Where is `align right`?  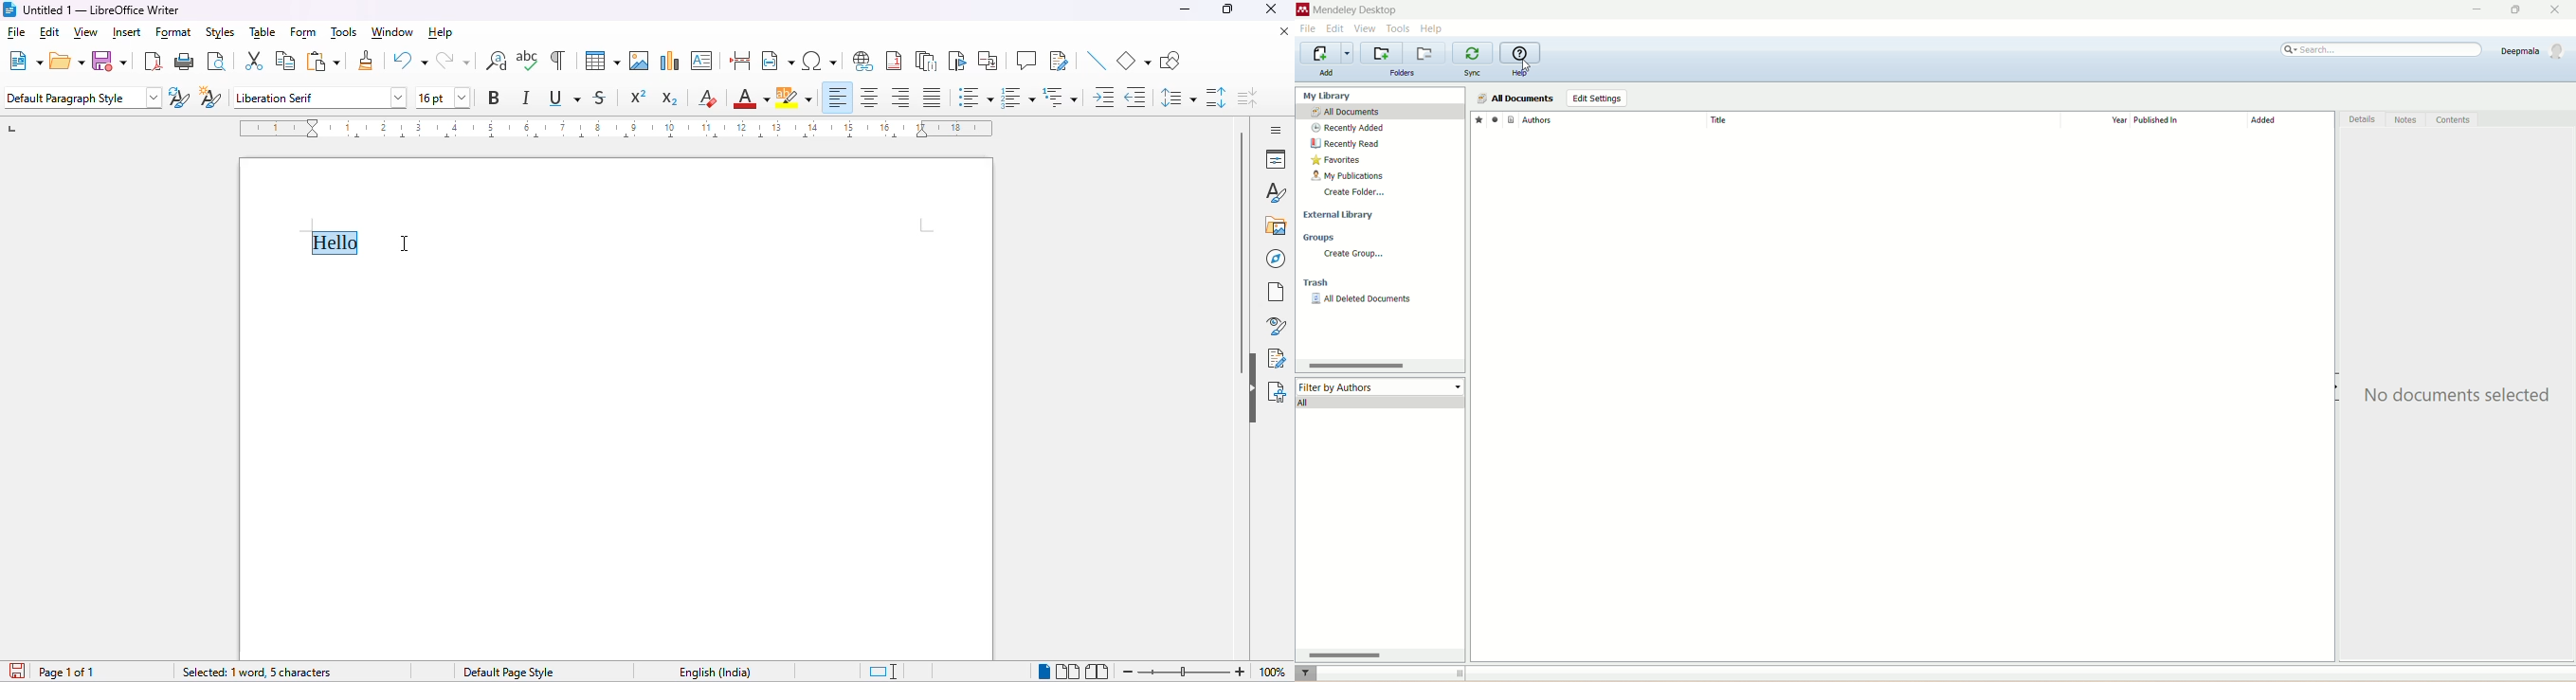
align right is located at coordinates (900, 98).